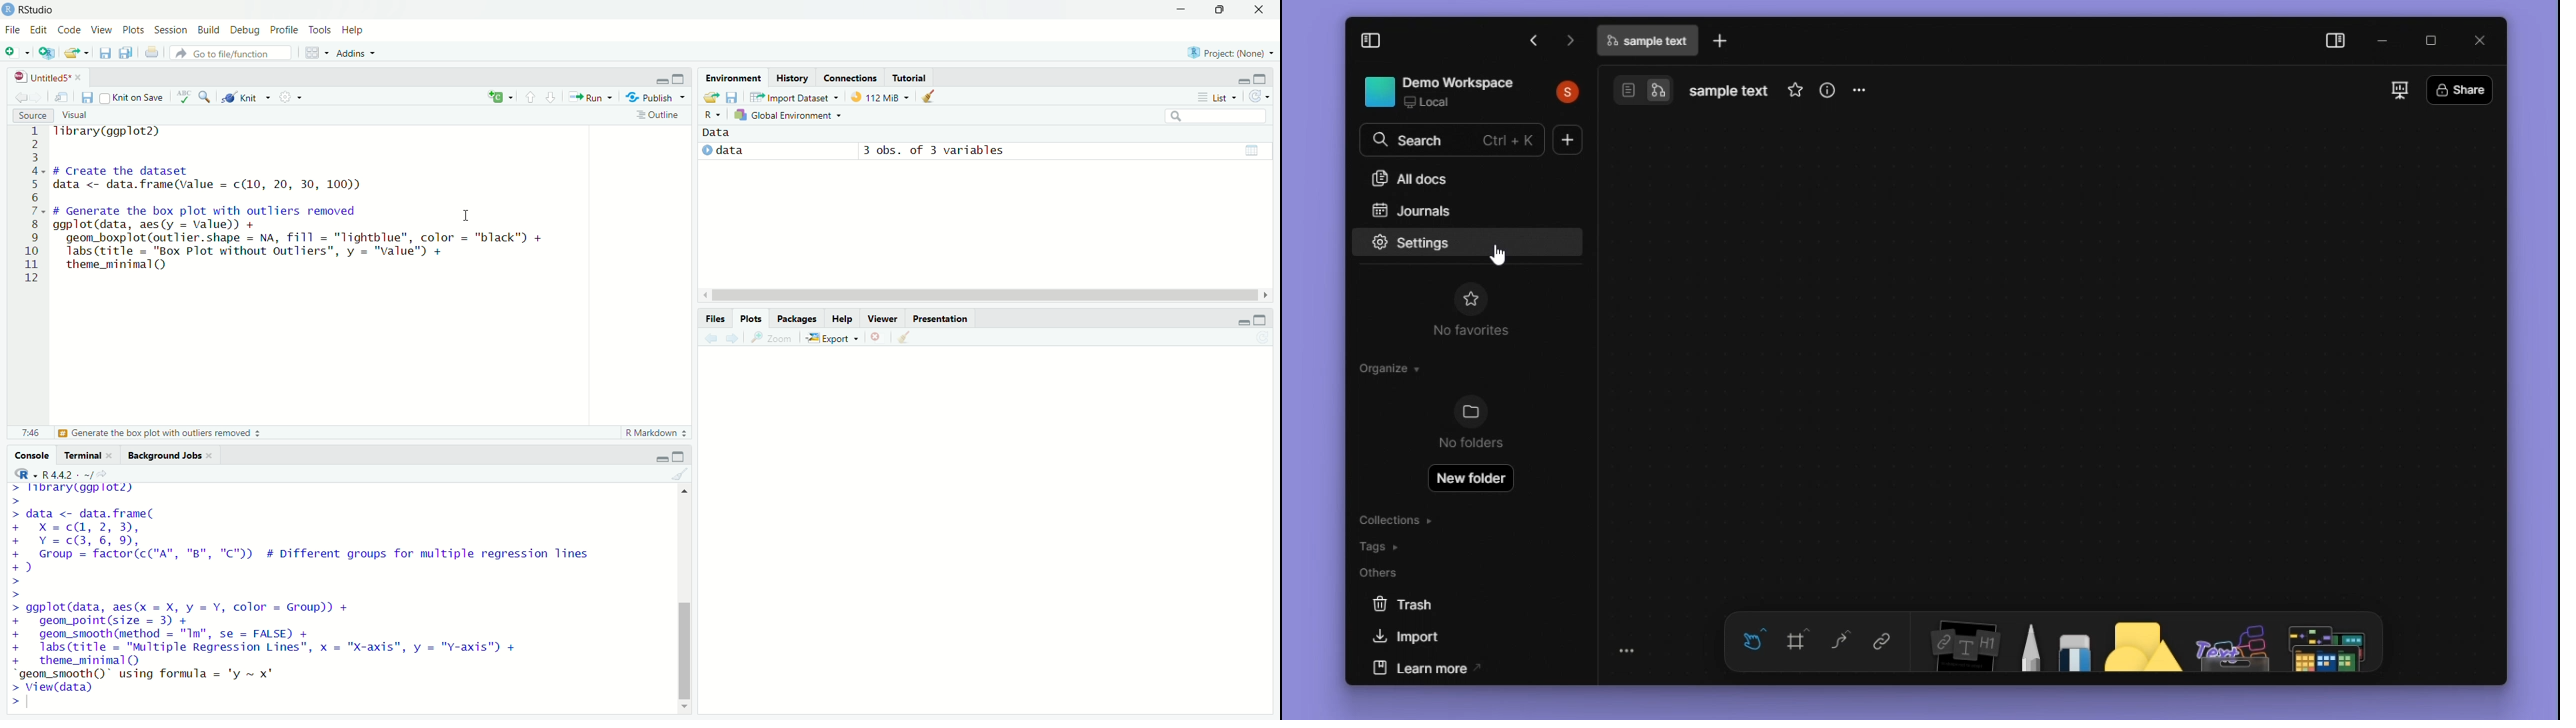 This screenshot has width=2576, height=728. I want to click on + Addins ~, so click(352, 52).